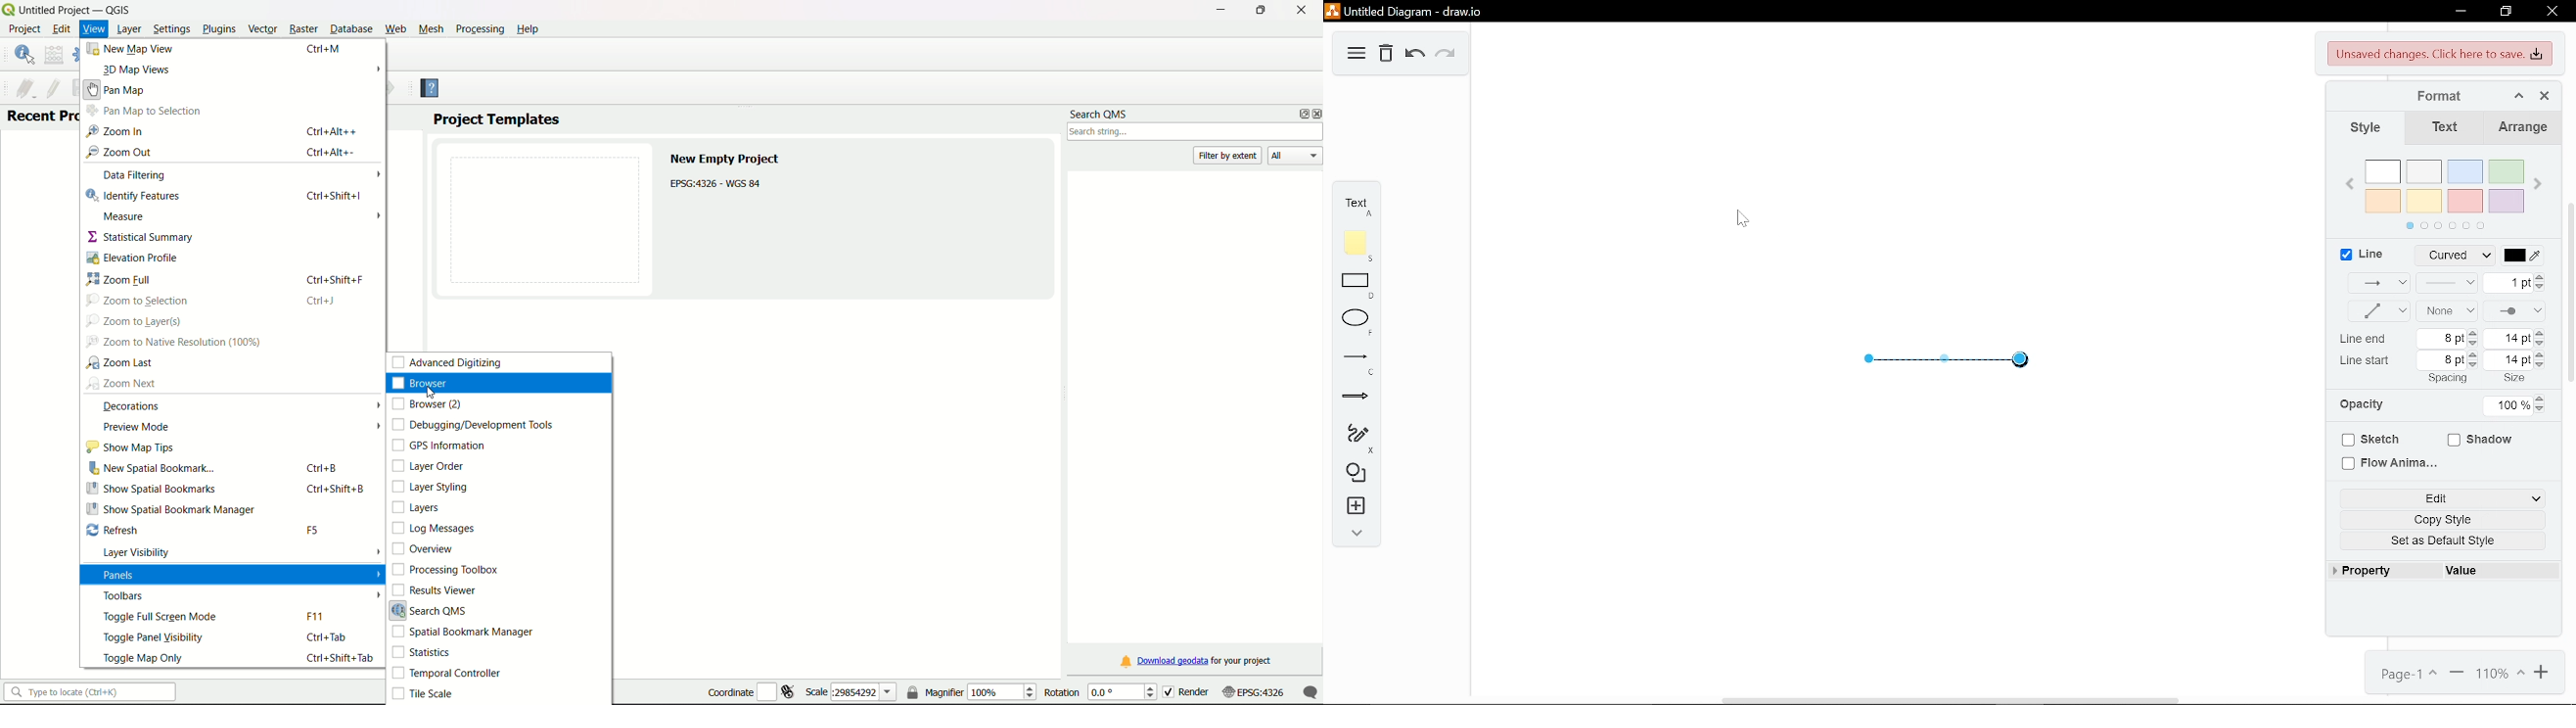 The height and width of the screenshot is (728, 2576). Describe the element at coordinates (2506, 406) in the screenshot. I see `Current opacity` at that location.